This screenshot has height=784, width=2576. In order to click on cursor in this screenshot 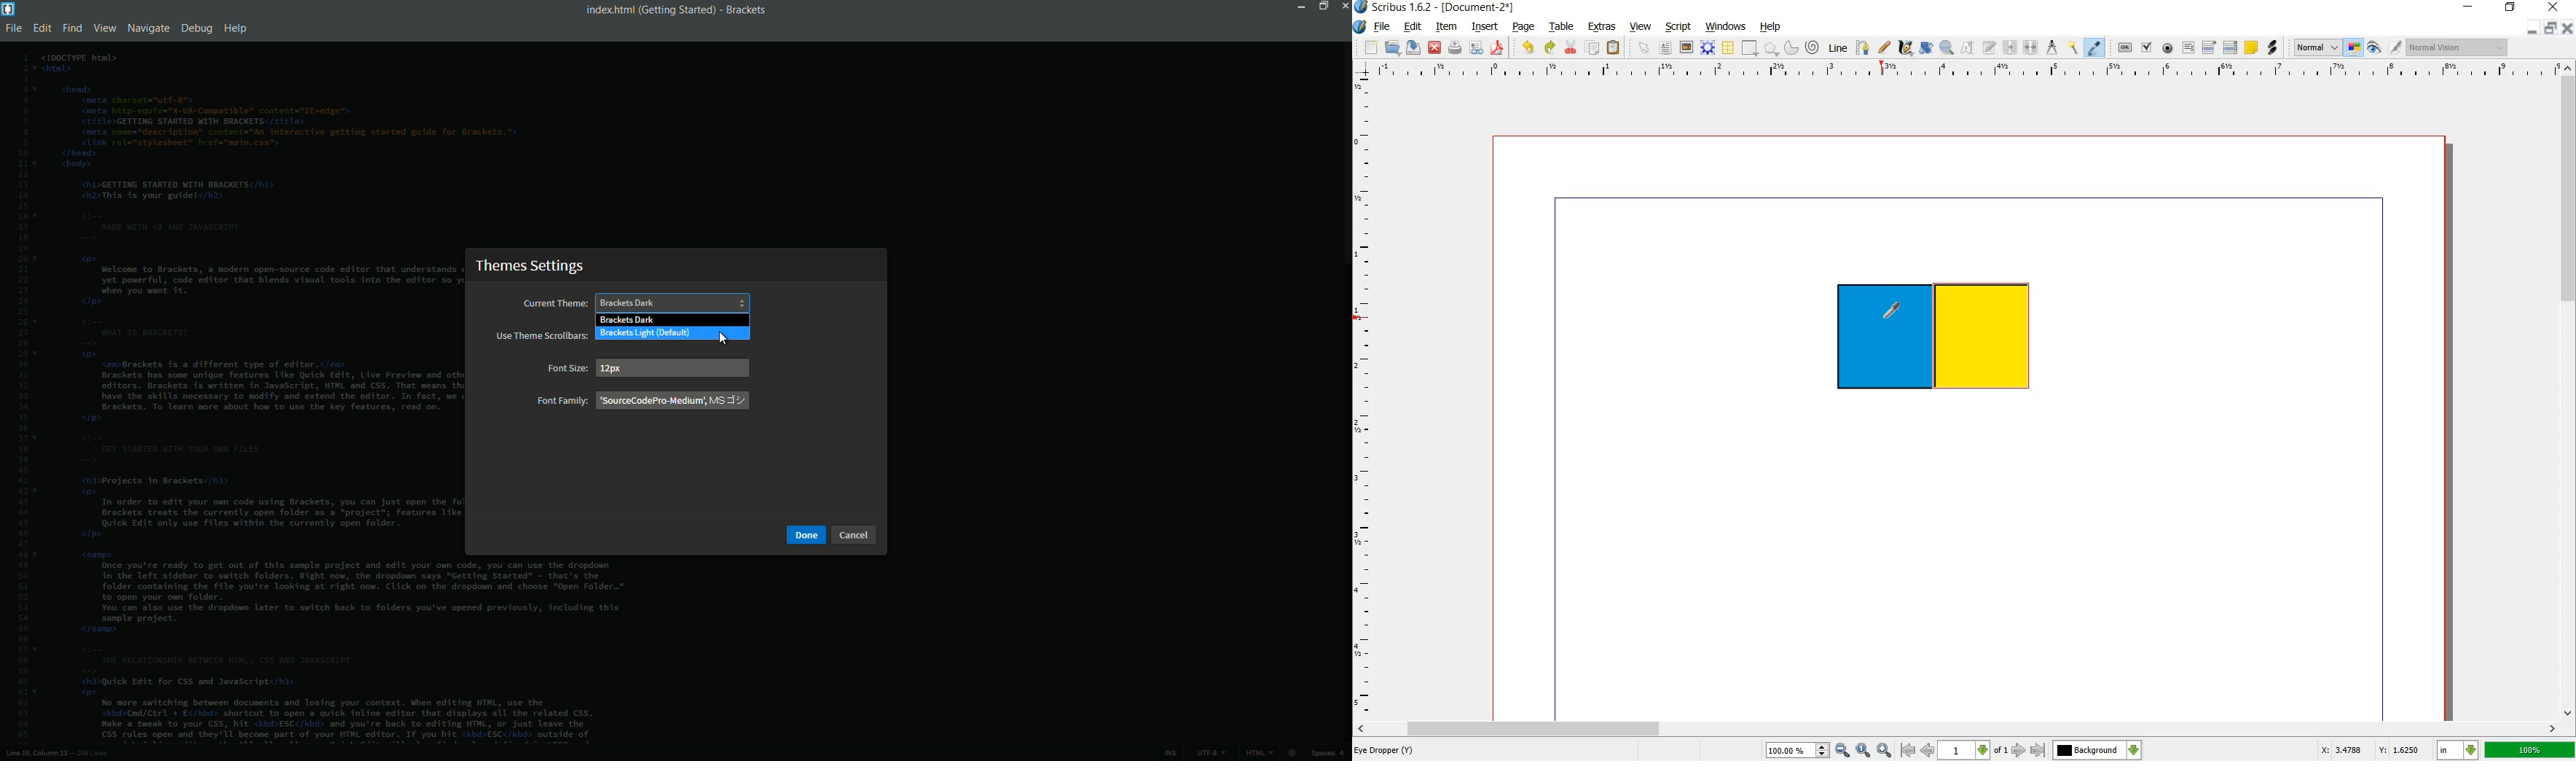, I will do `click(724, 340)`.